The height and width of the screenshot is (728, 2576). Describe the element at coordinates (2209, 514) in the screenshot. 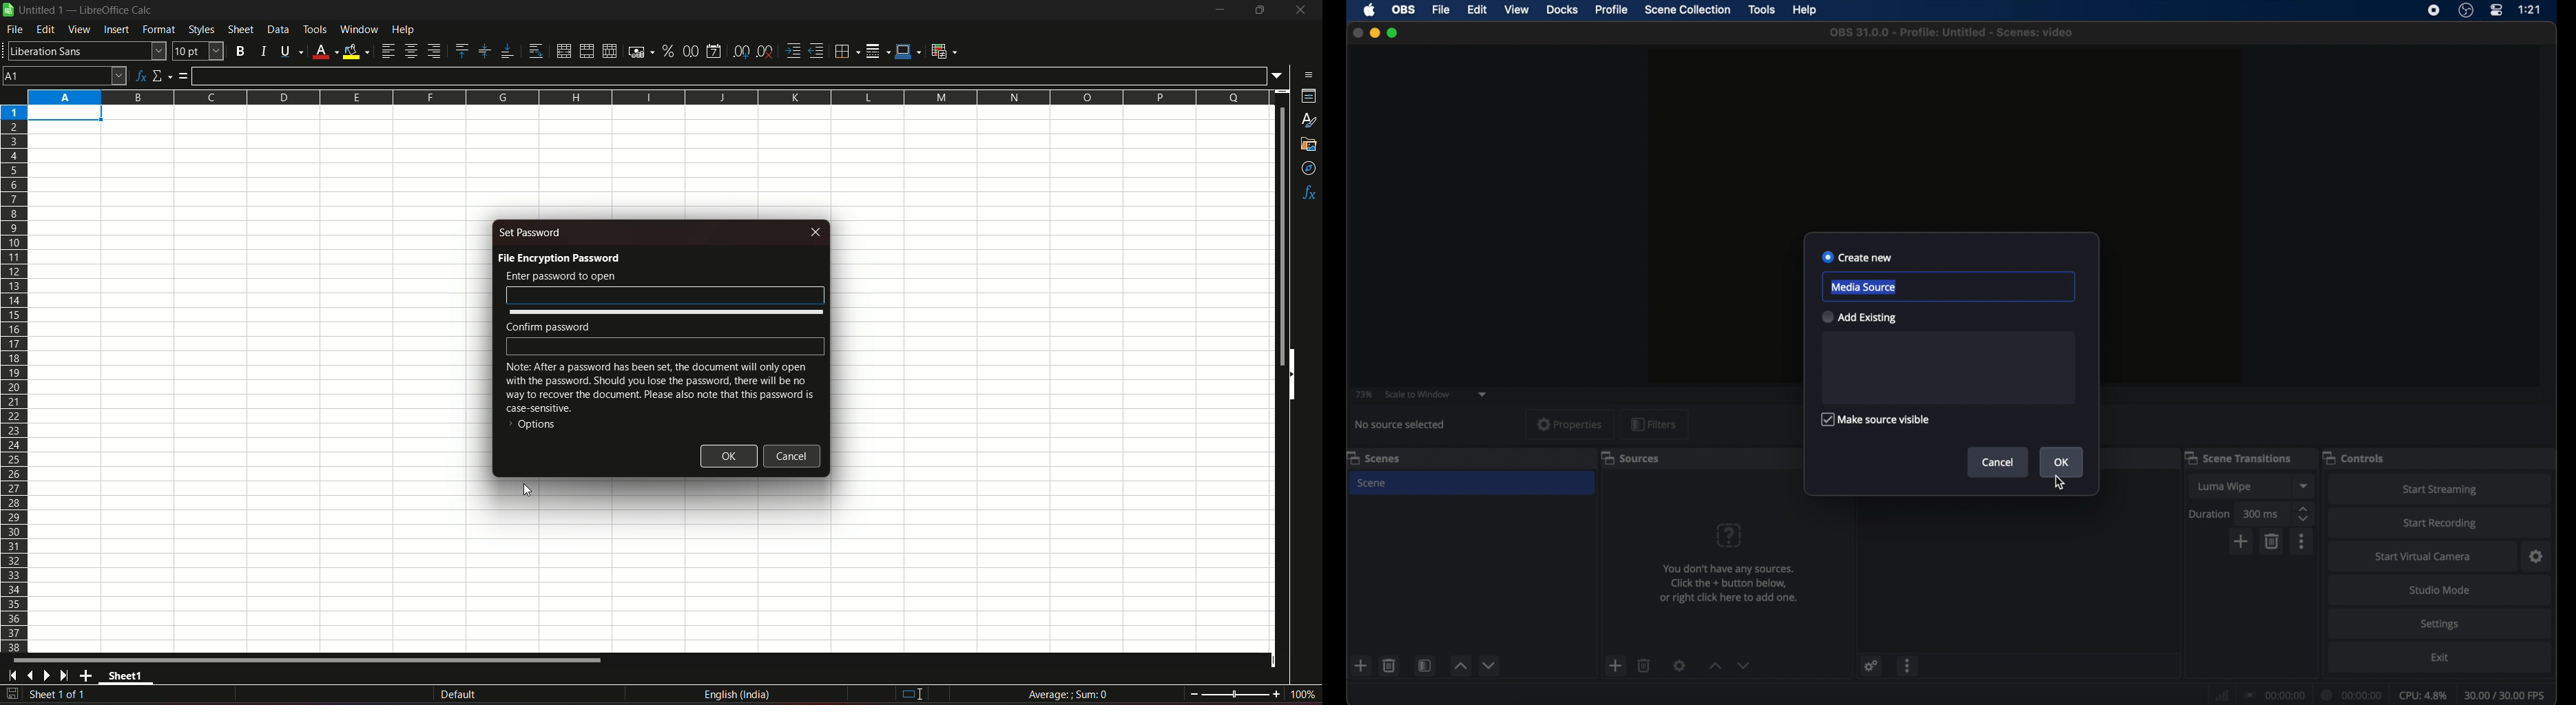

I see `duration` at that location.